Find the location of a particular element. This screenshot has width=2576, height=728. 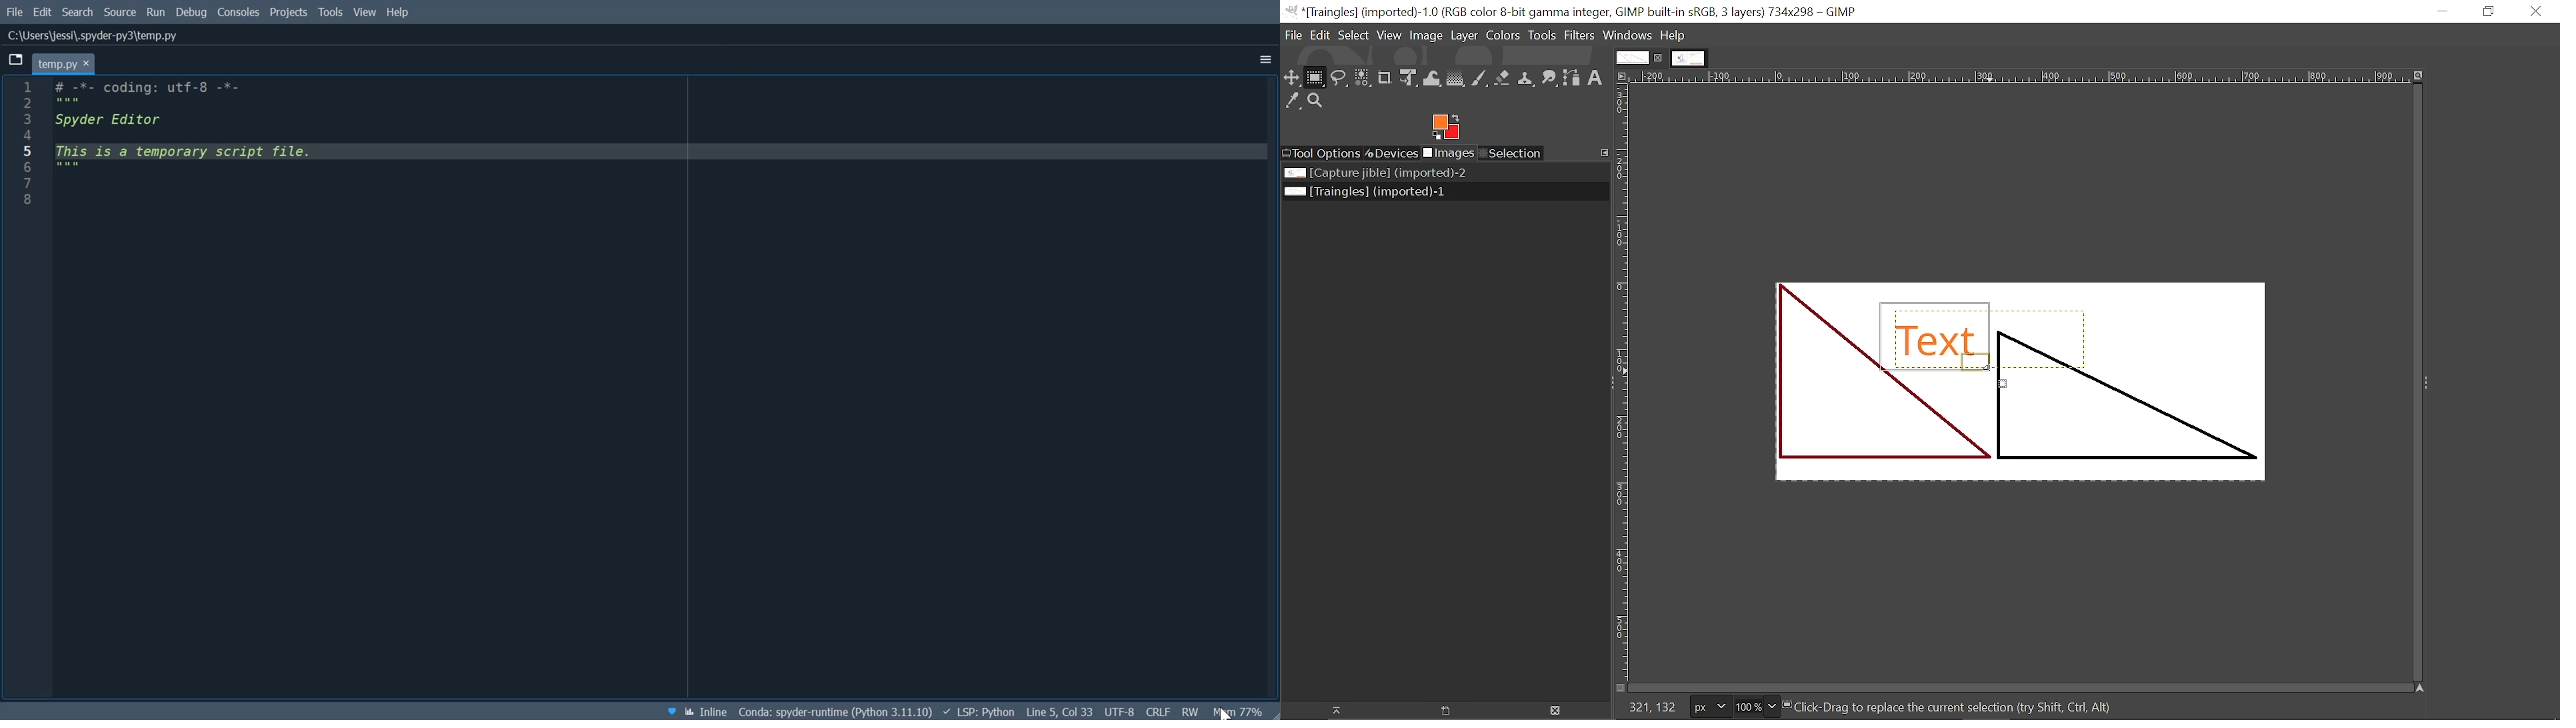

Help Spyder  is located at coordinates (669, 711).